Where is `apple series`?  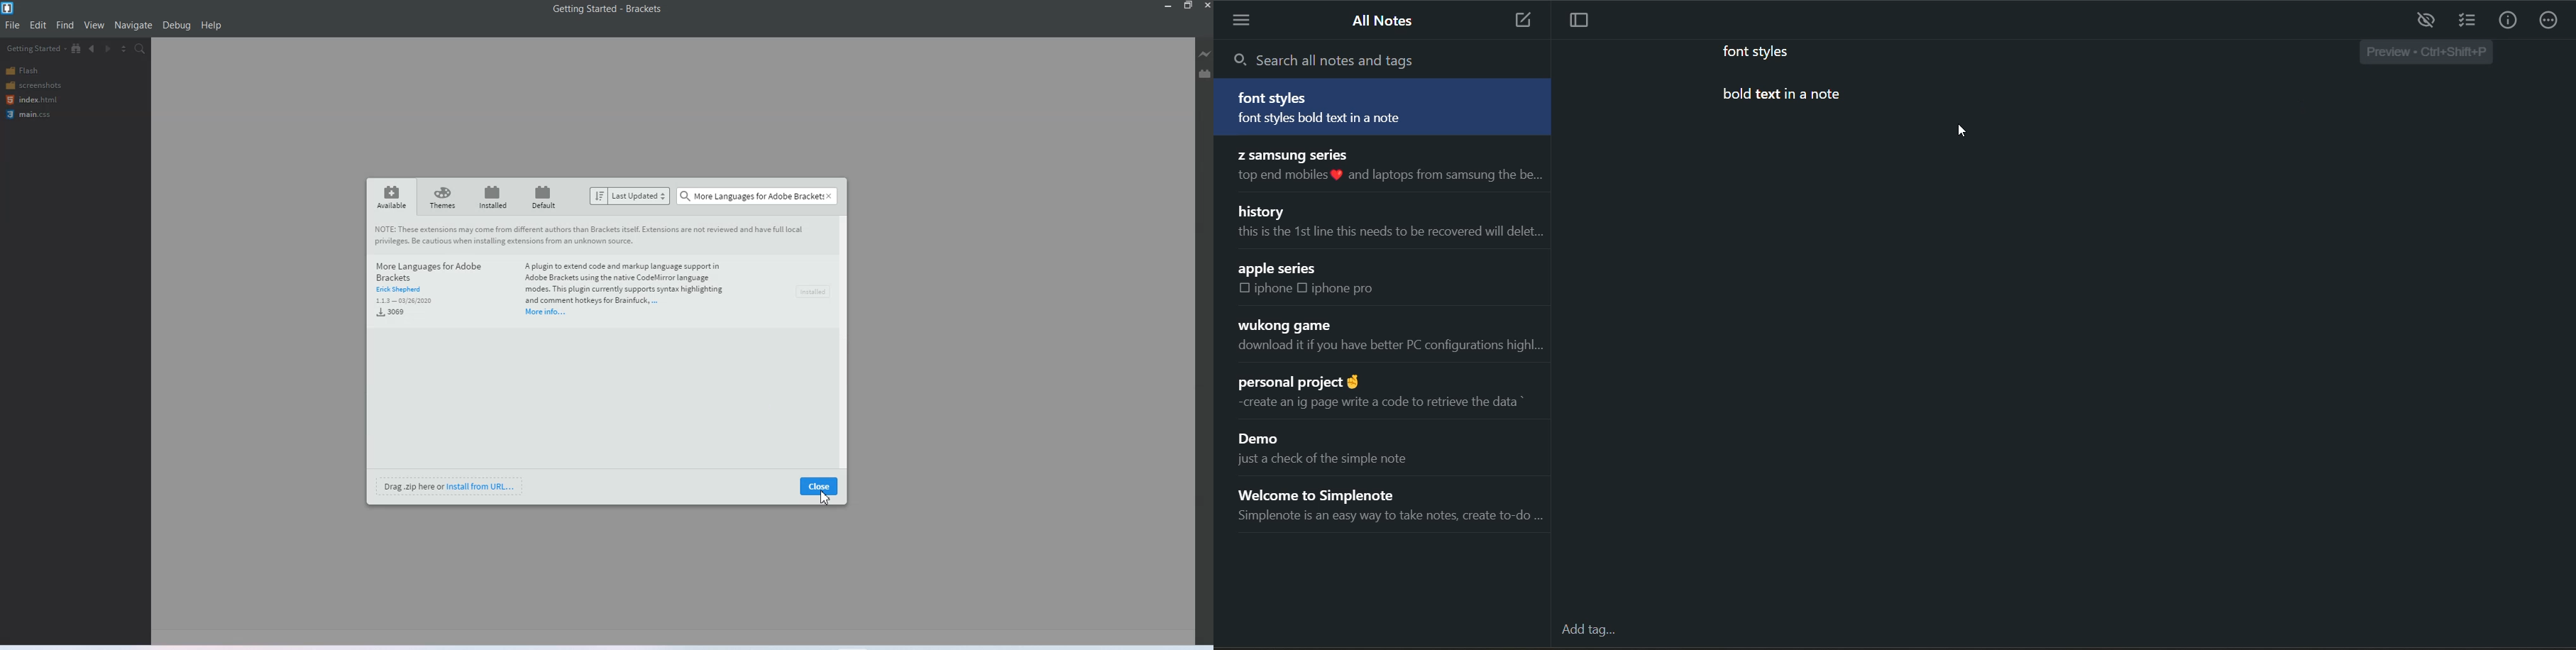 apple series is located at coordinates (1279, 269).